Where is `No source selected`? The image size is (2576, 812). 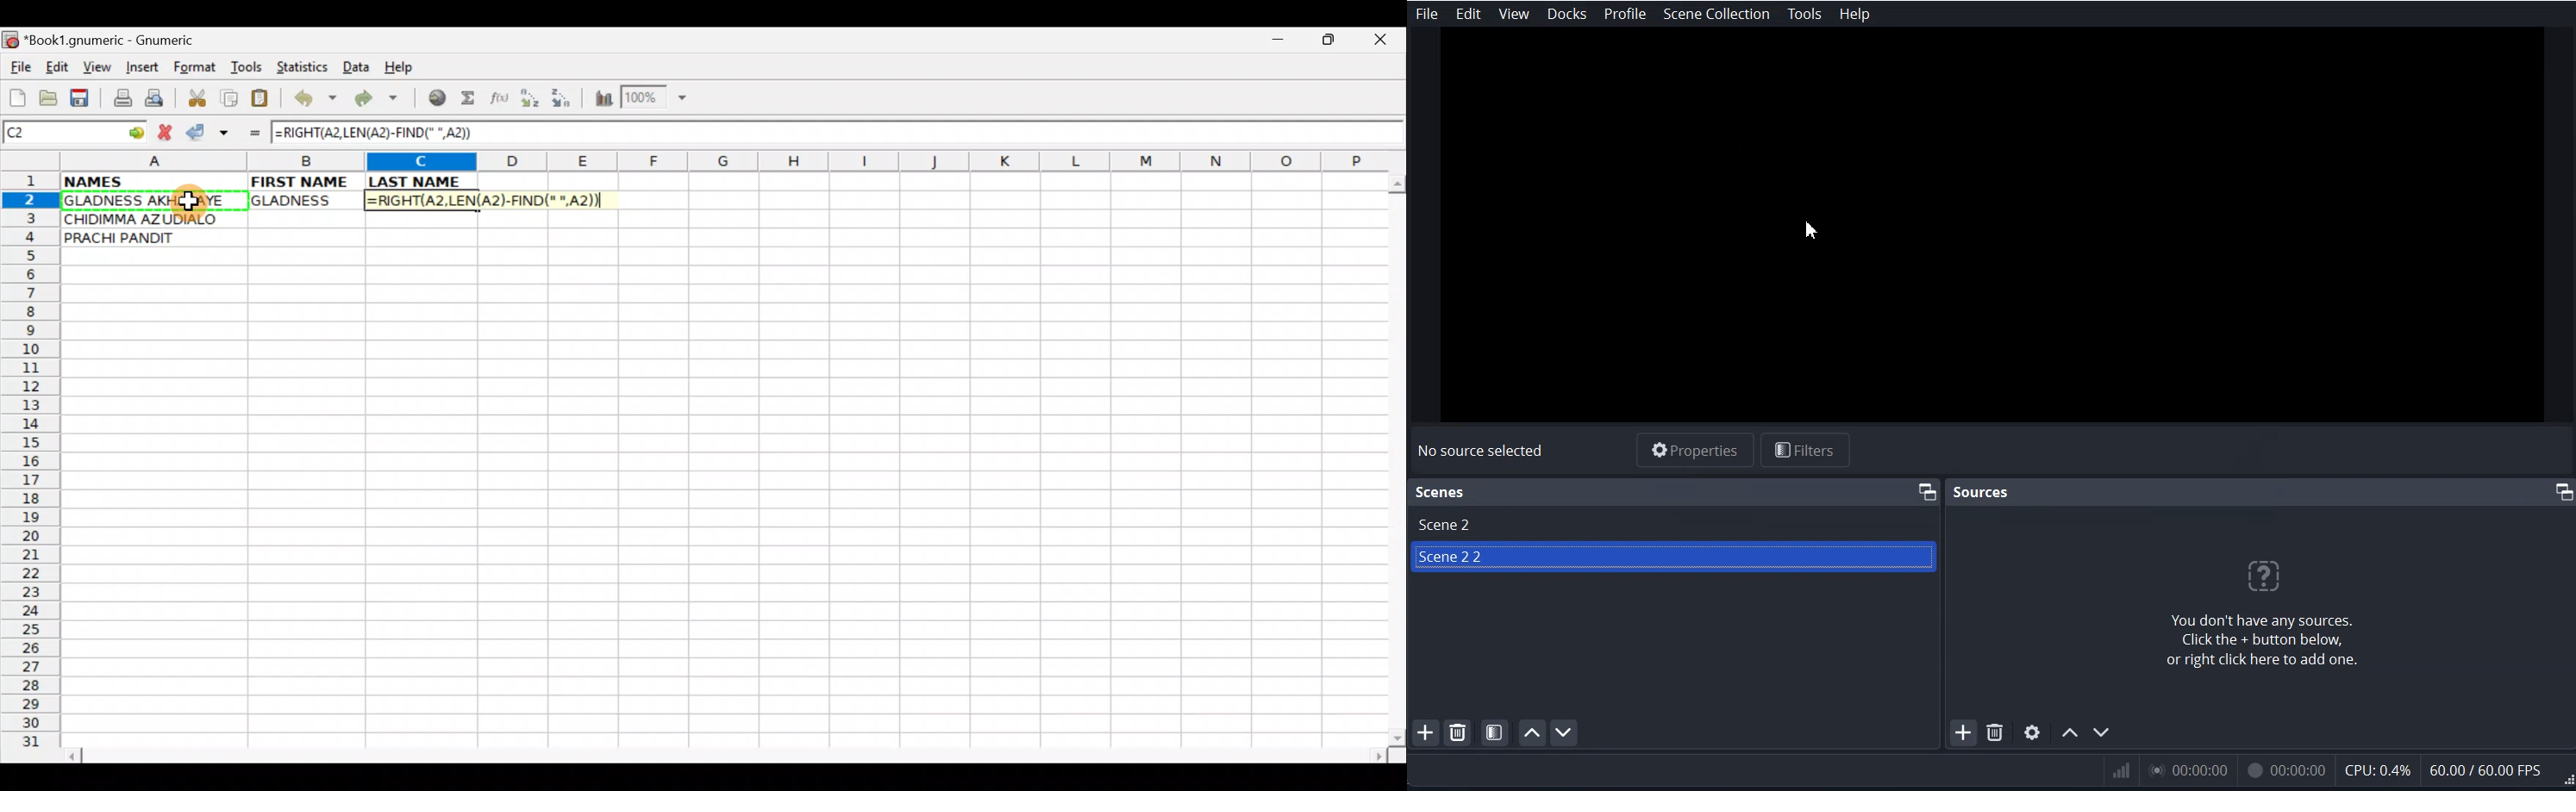 No source selected is located at coordinates (1481, 452).